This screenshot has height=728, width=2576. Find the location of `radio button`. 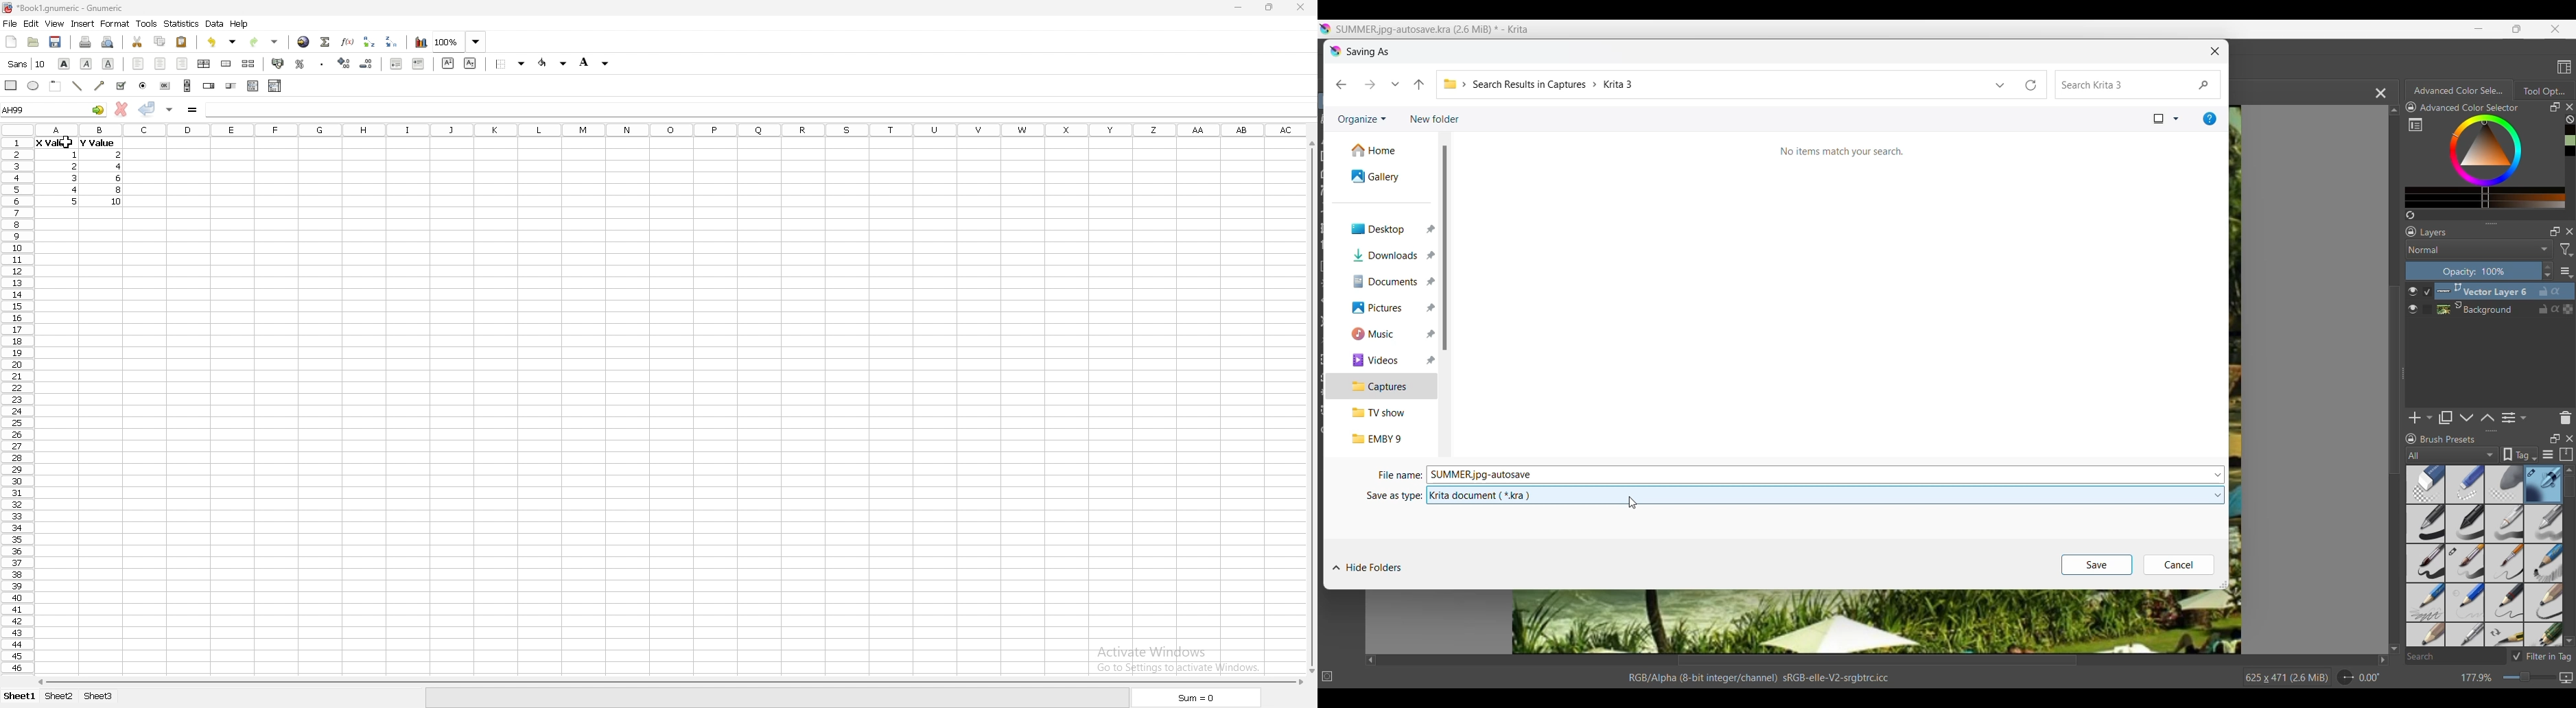

radio button is located at coordinates (143, 86).